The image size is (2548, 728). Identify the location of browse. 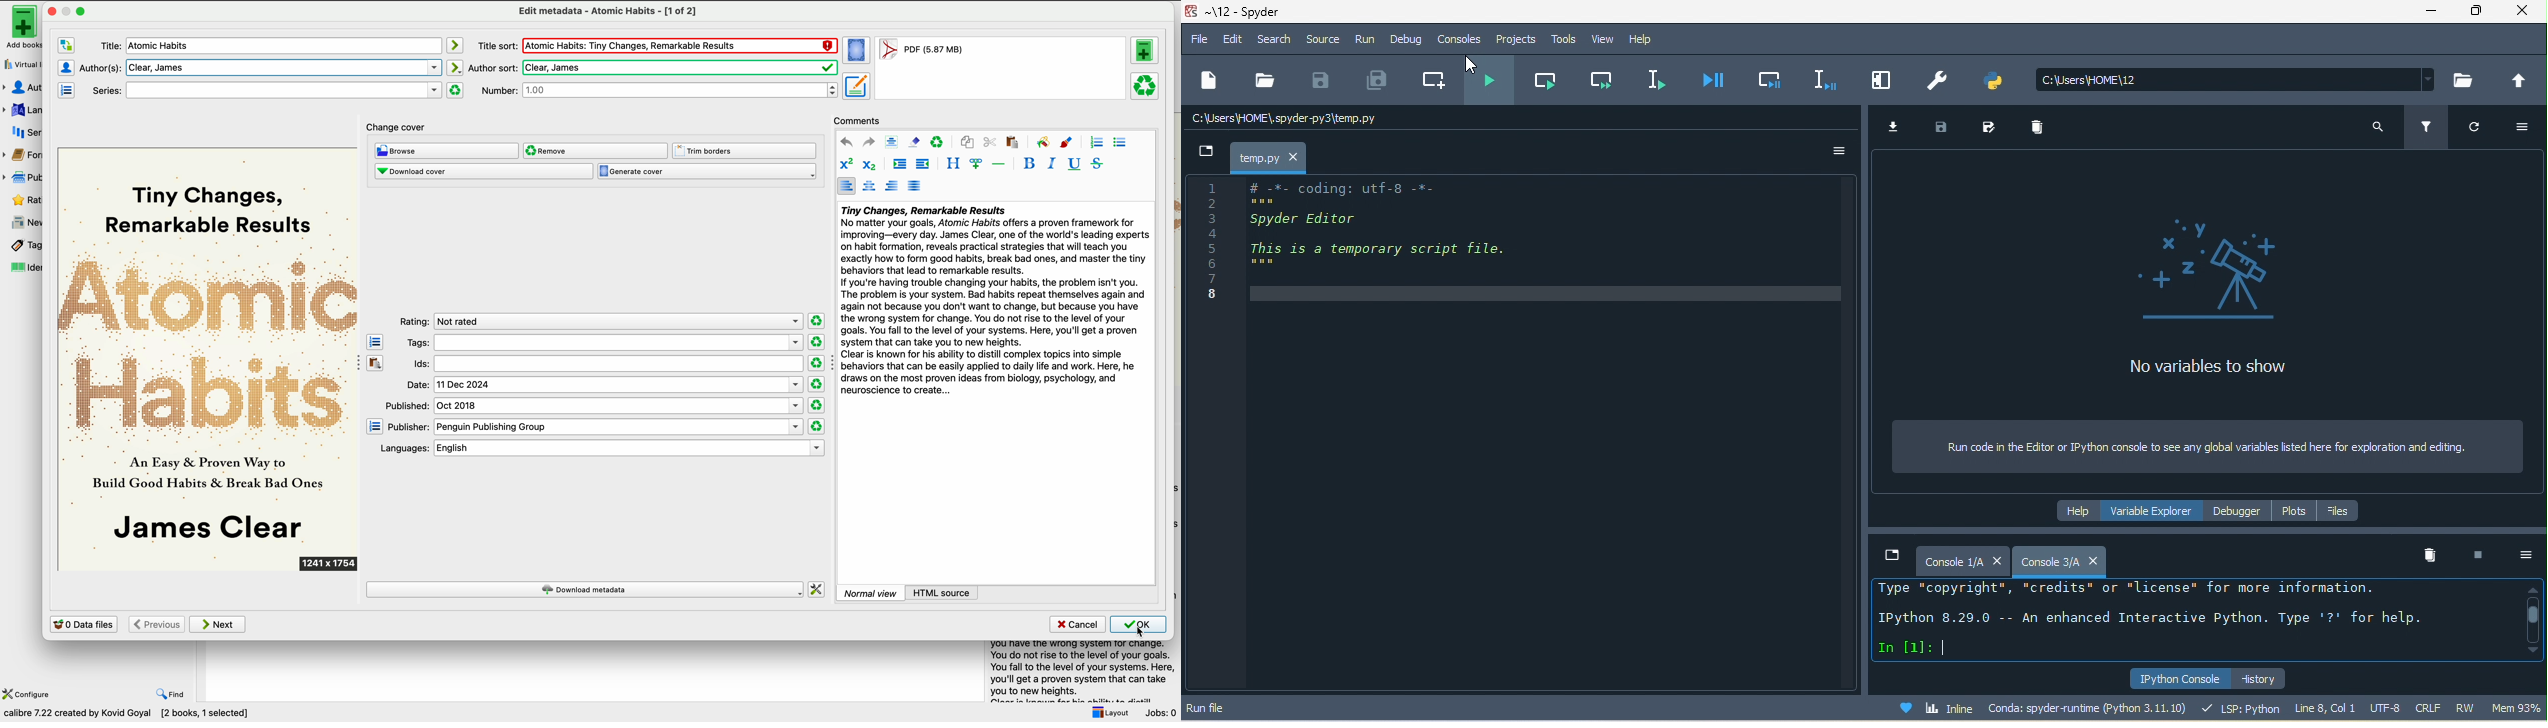
(2465, 79).